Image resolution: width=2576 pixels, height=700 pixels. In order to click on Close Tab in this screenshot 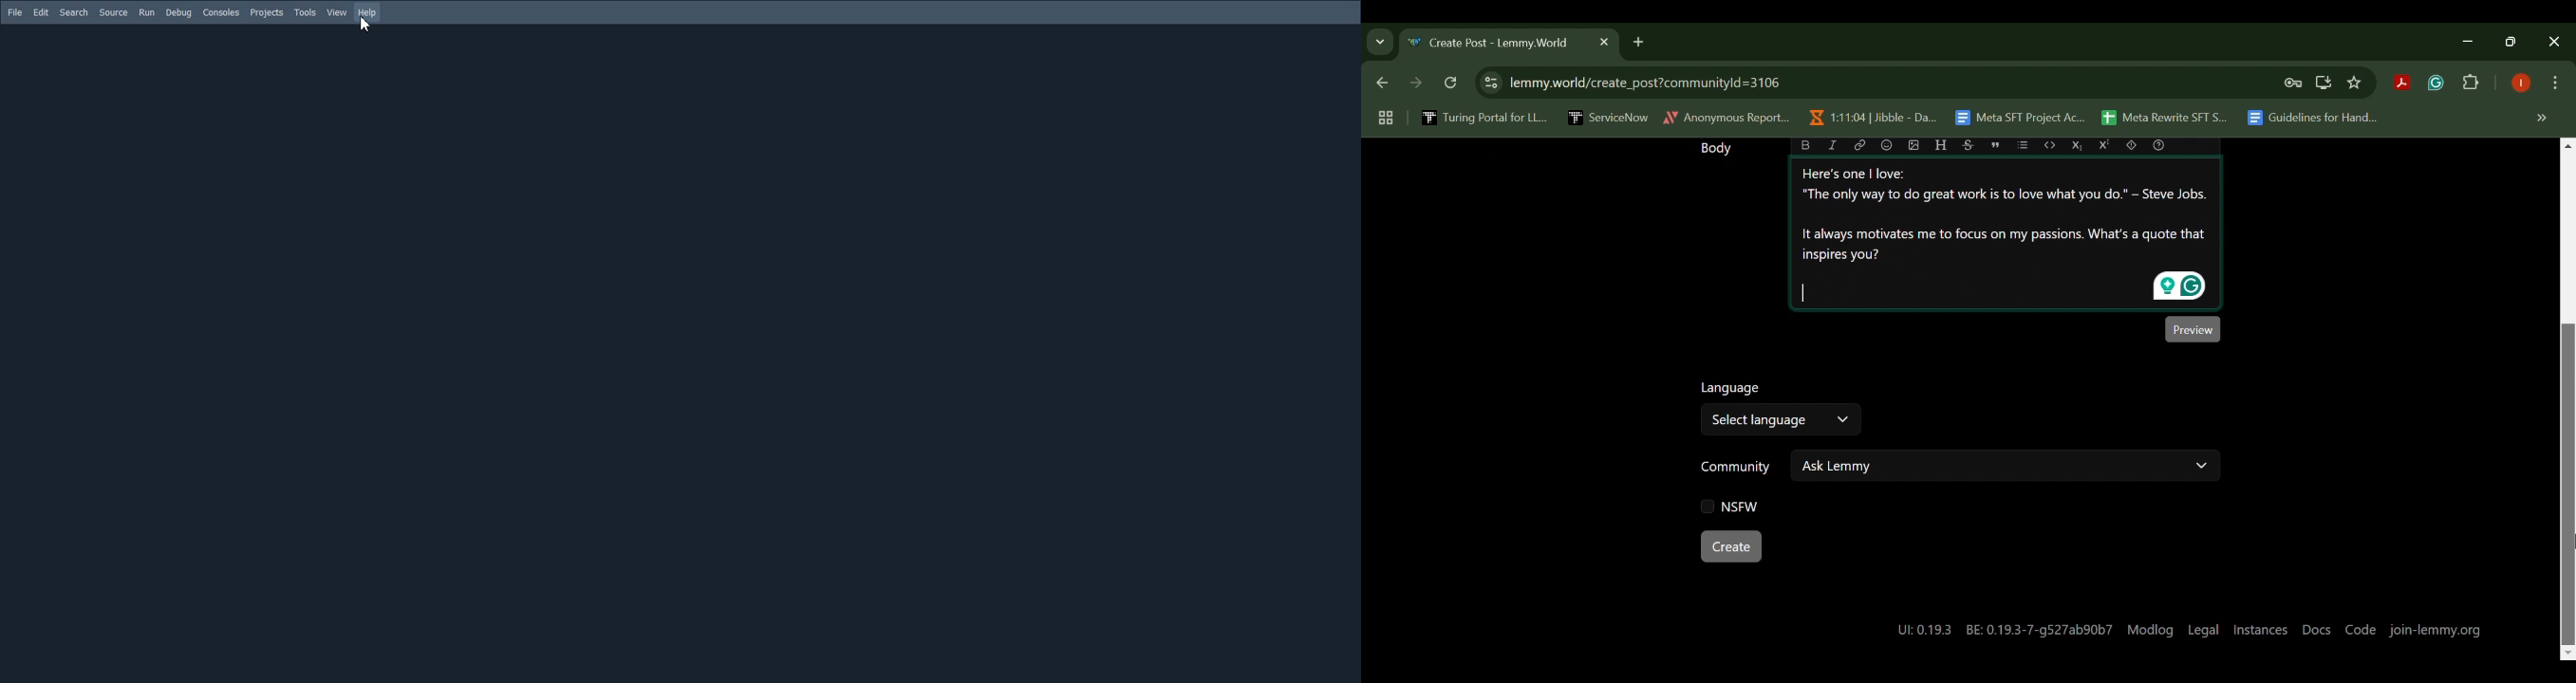, I will do `click(1602, 42)`.